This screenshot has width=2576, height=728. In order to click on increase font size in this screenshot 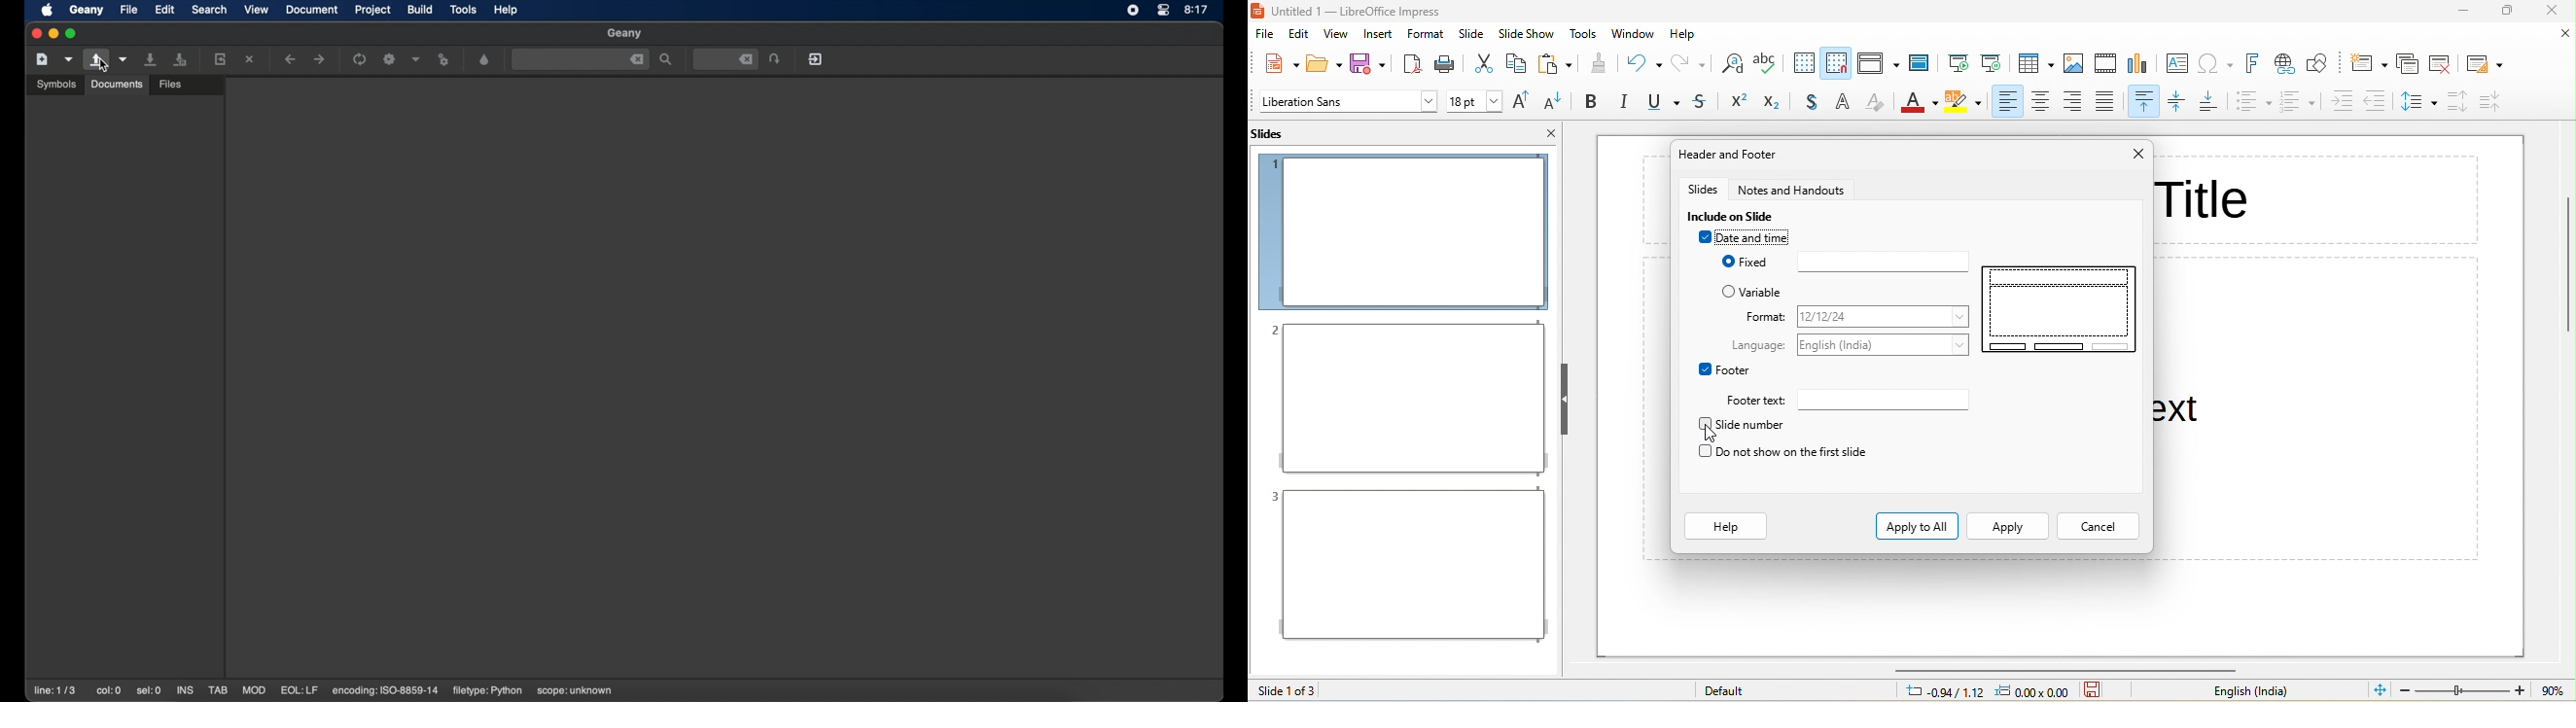, I will do `click(1524, 103)`.